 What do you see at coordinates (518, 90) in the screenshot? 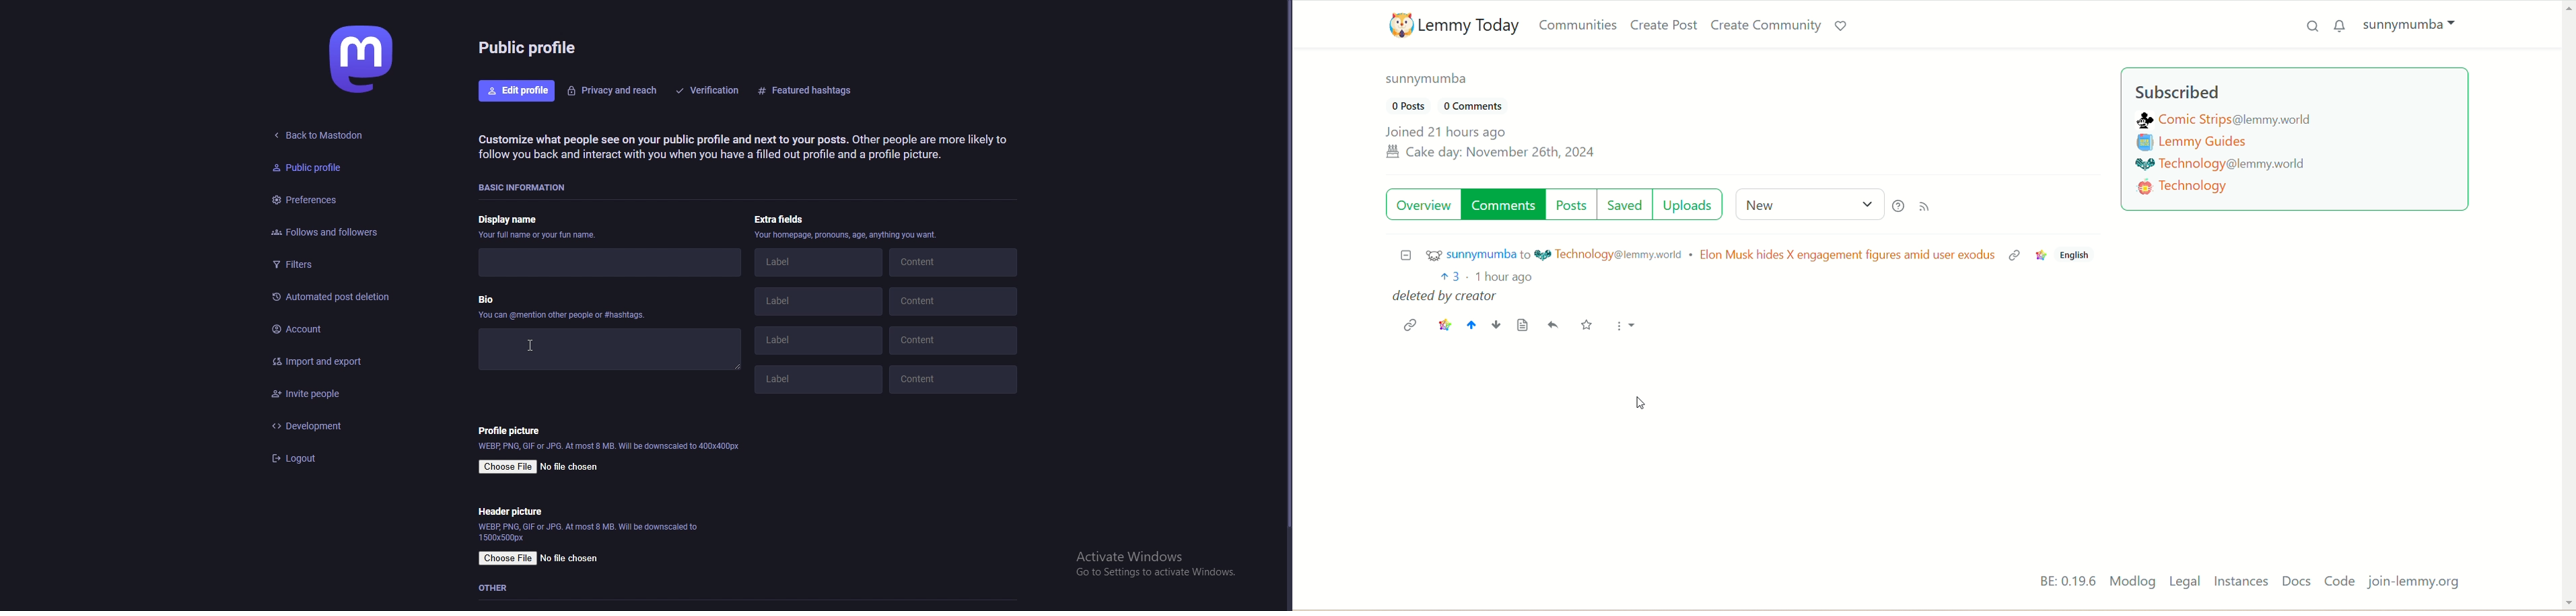
I see `edit profile` at bounding box center [518, 90].